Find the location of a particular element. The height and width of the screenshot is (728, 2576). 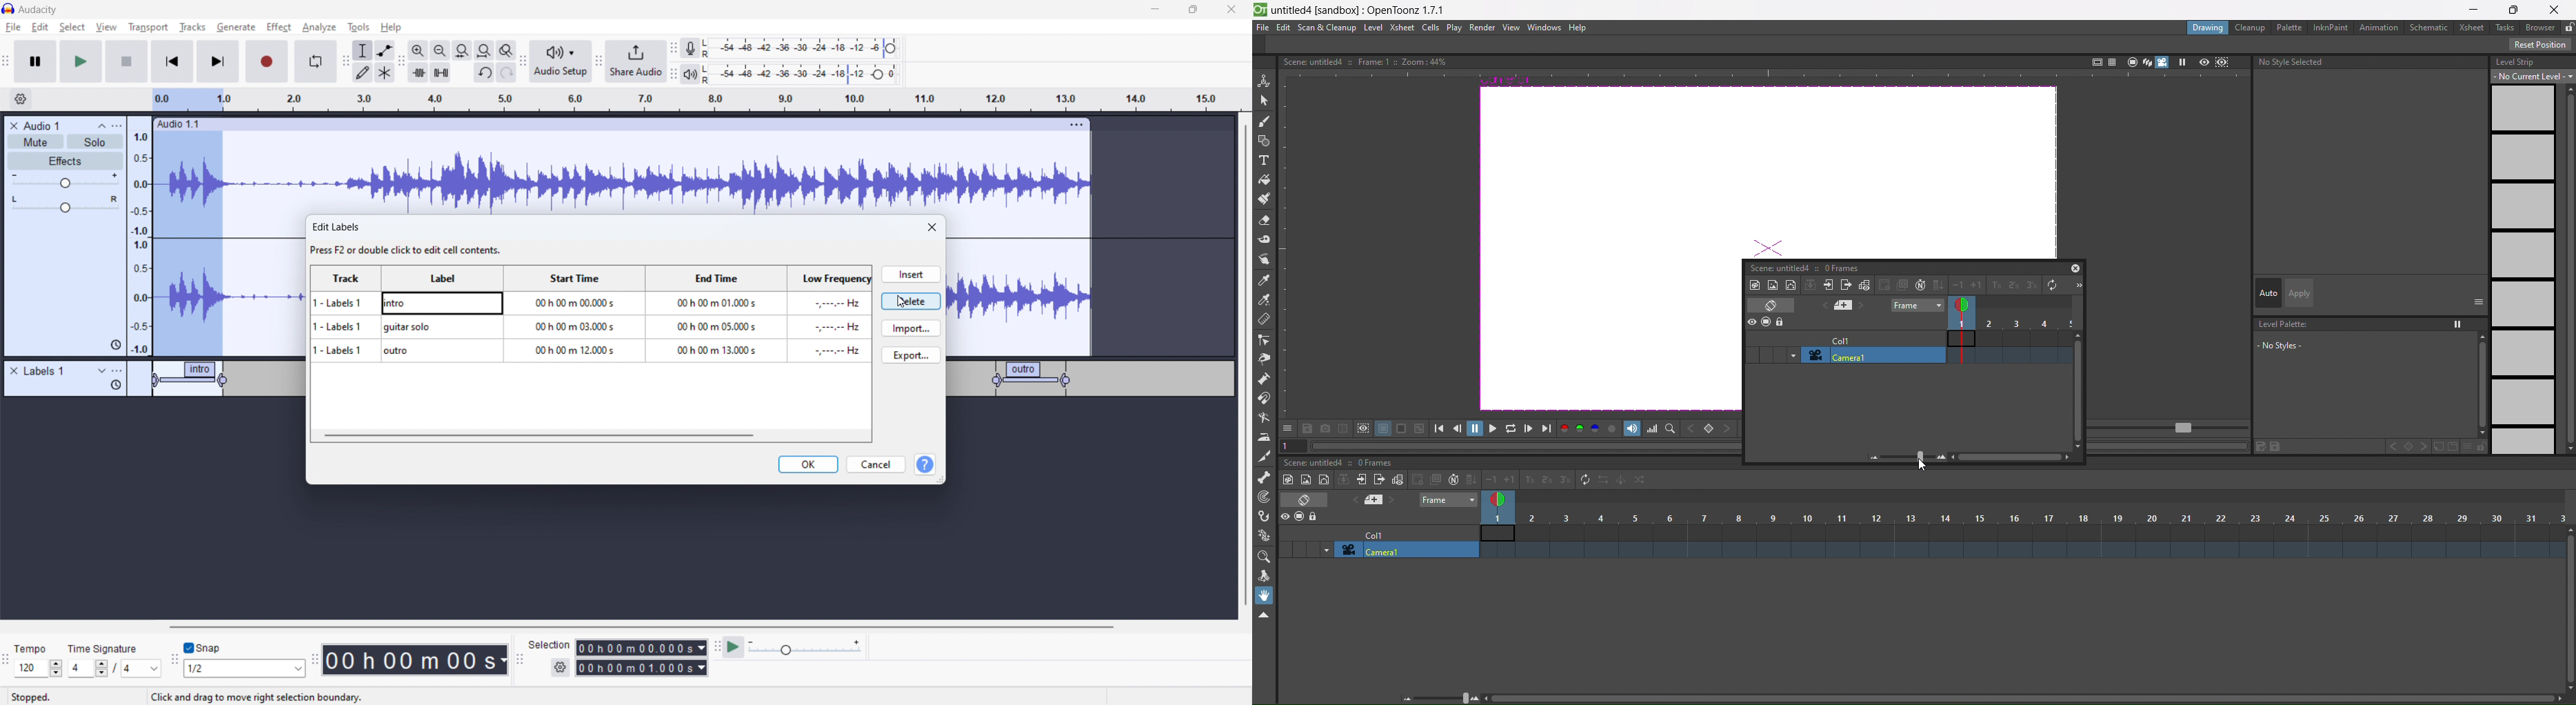

tools toolbar is located at coordinates (346, 61).